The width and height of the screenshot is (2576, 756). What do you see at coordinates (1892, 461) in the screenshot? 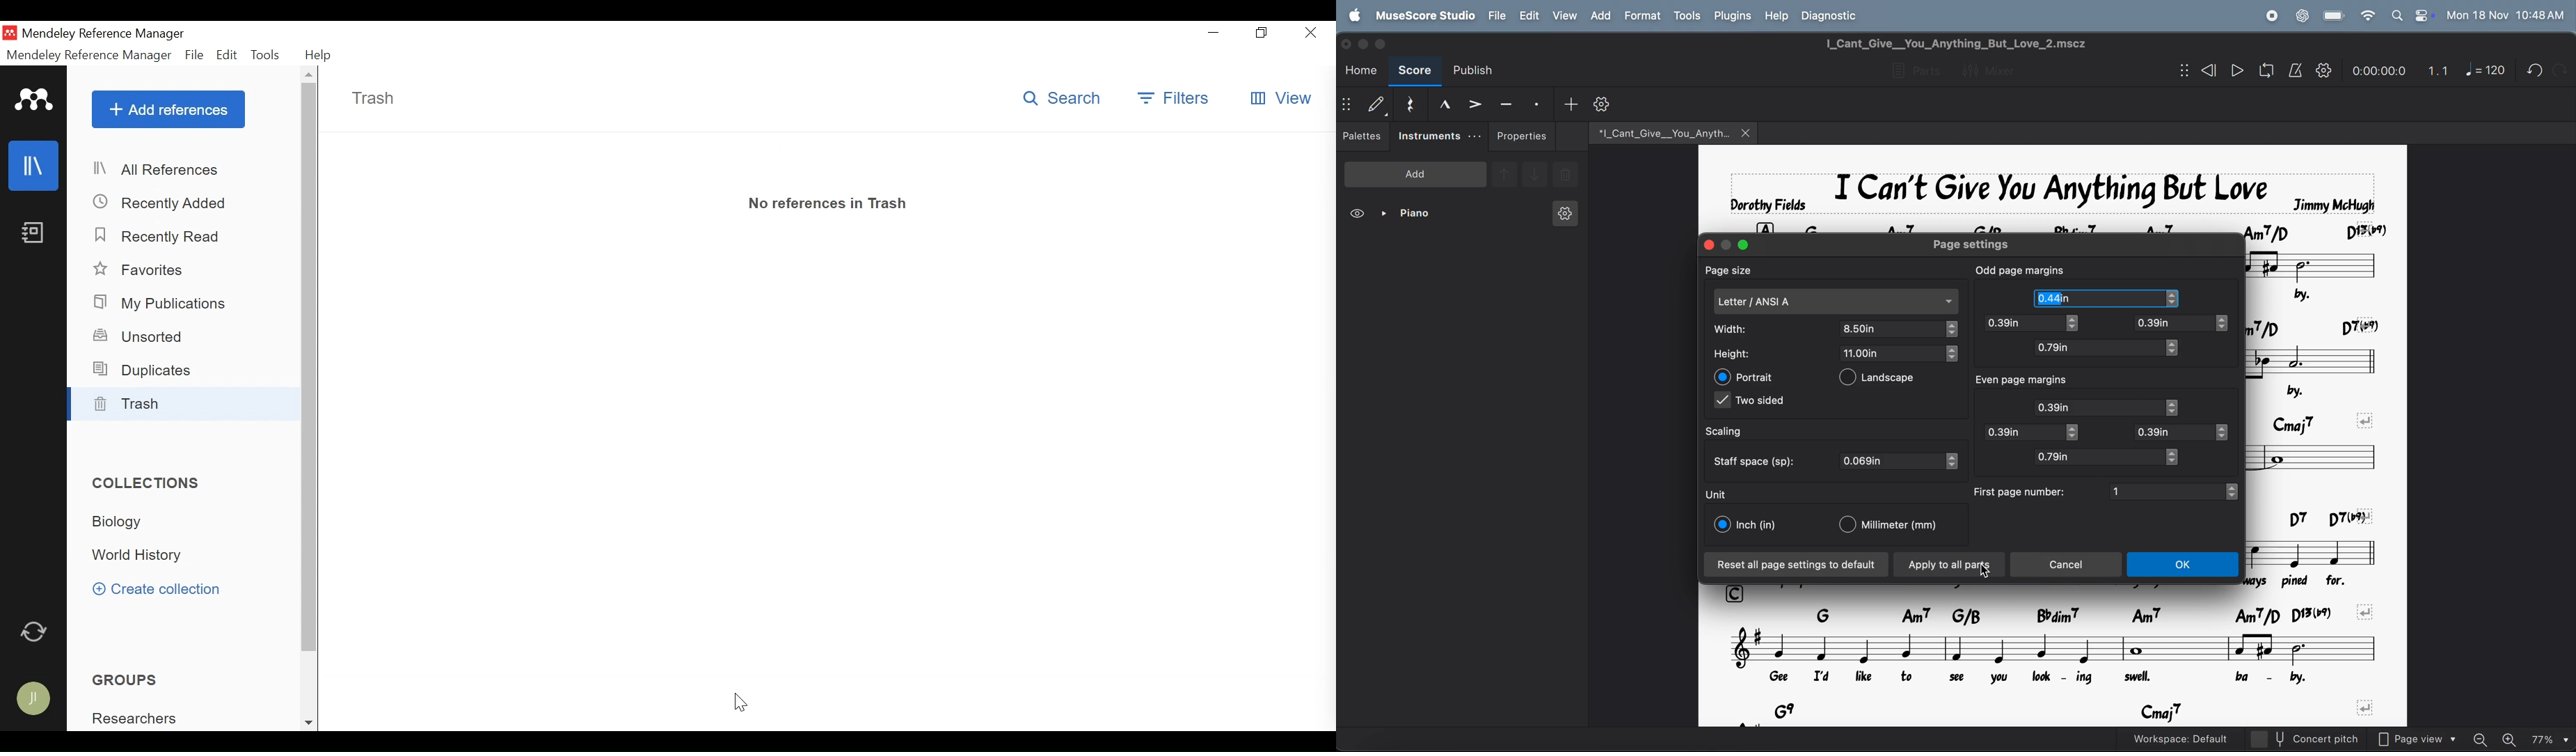
I see `0.069` at bounding box center [1892, 461].